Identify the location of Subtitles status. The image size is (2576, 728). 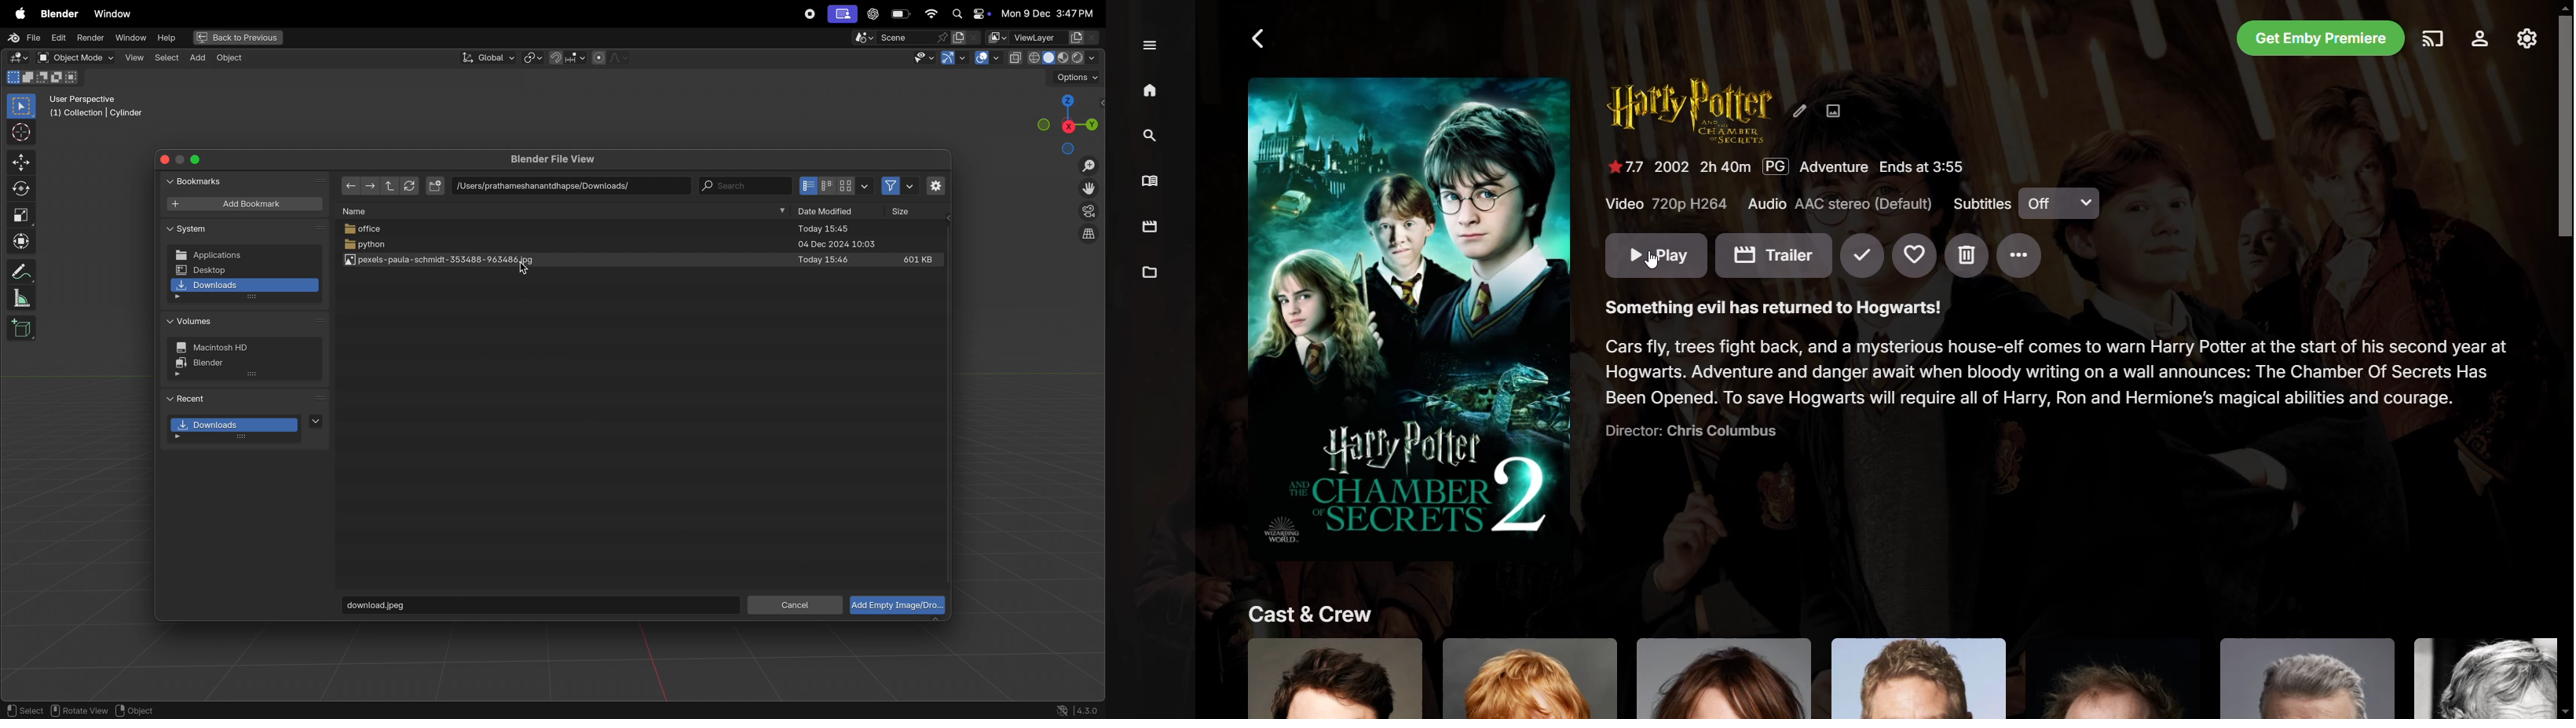
(2022, 203).